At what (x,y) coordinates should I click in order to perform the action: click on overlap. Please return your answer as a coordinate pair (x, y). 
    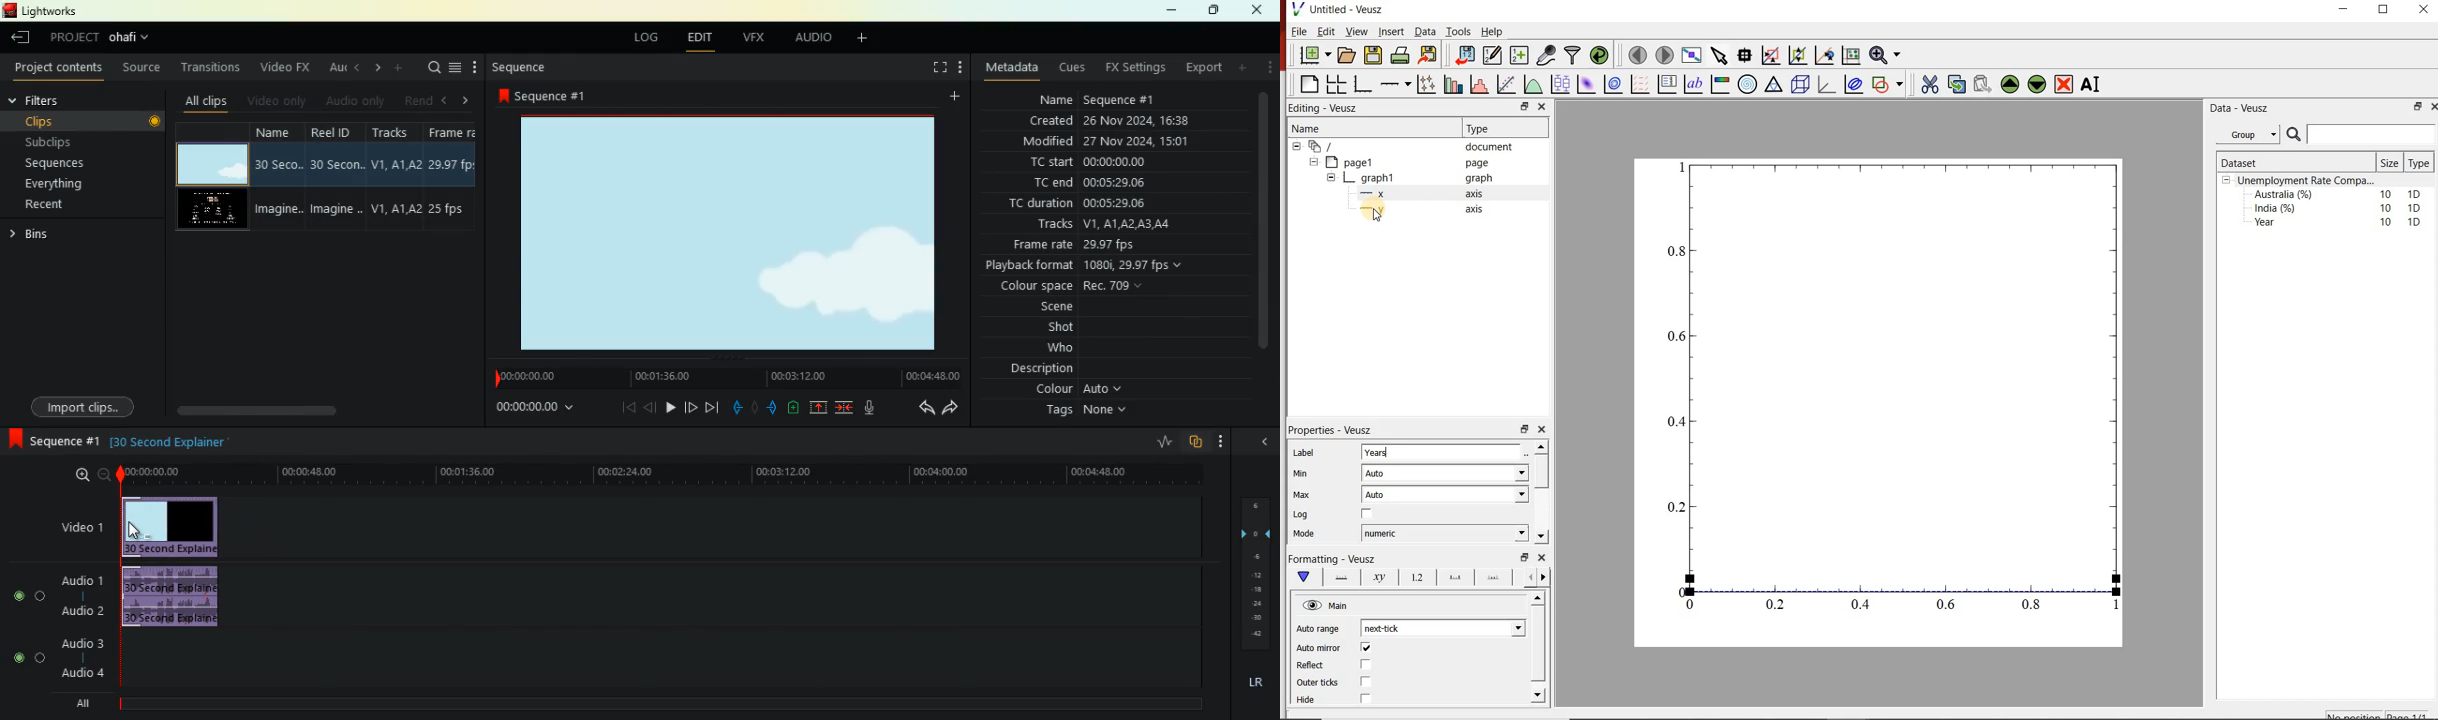
    Looking at the image, I should click on (1194, 444).